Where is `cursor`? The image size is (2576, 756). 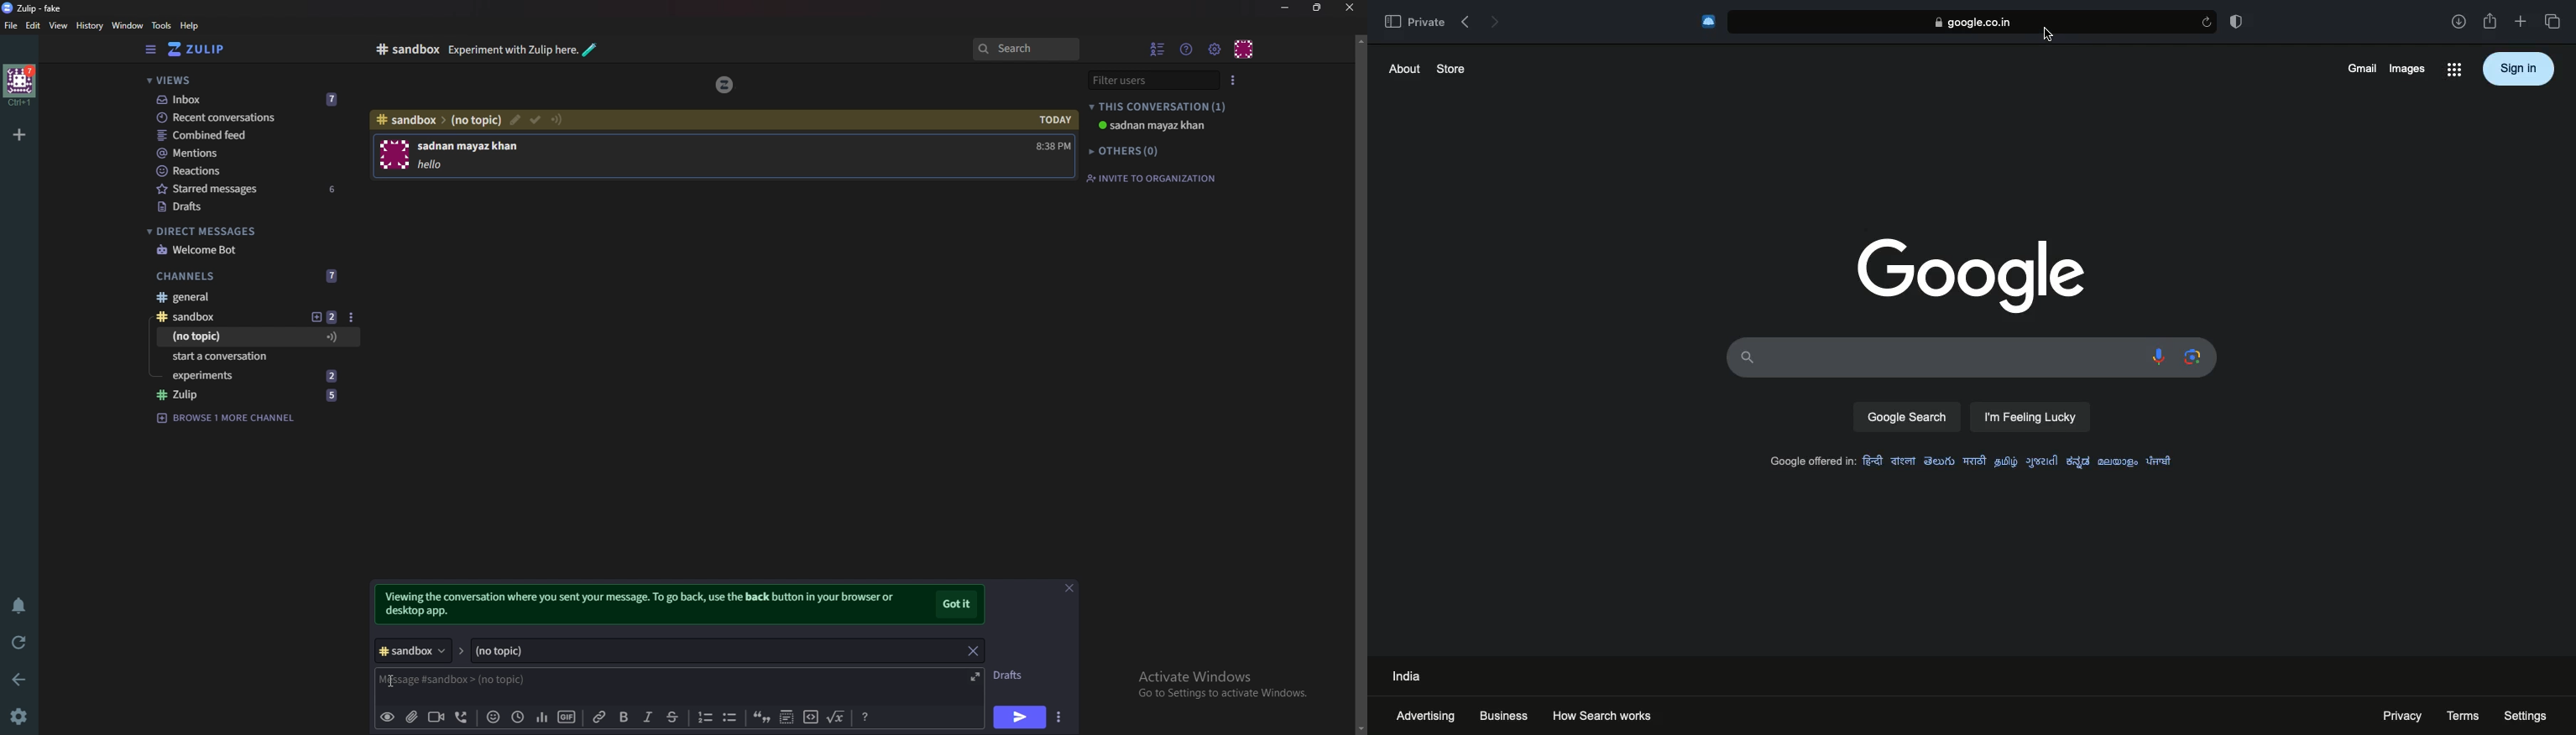
cursor is located at coordinates (398, 680).